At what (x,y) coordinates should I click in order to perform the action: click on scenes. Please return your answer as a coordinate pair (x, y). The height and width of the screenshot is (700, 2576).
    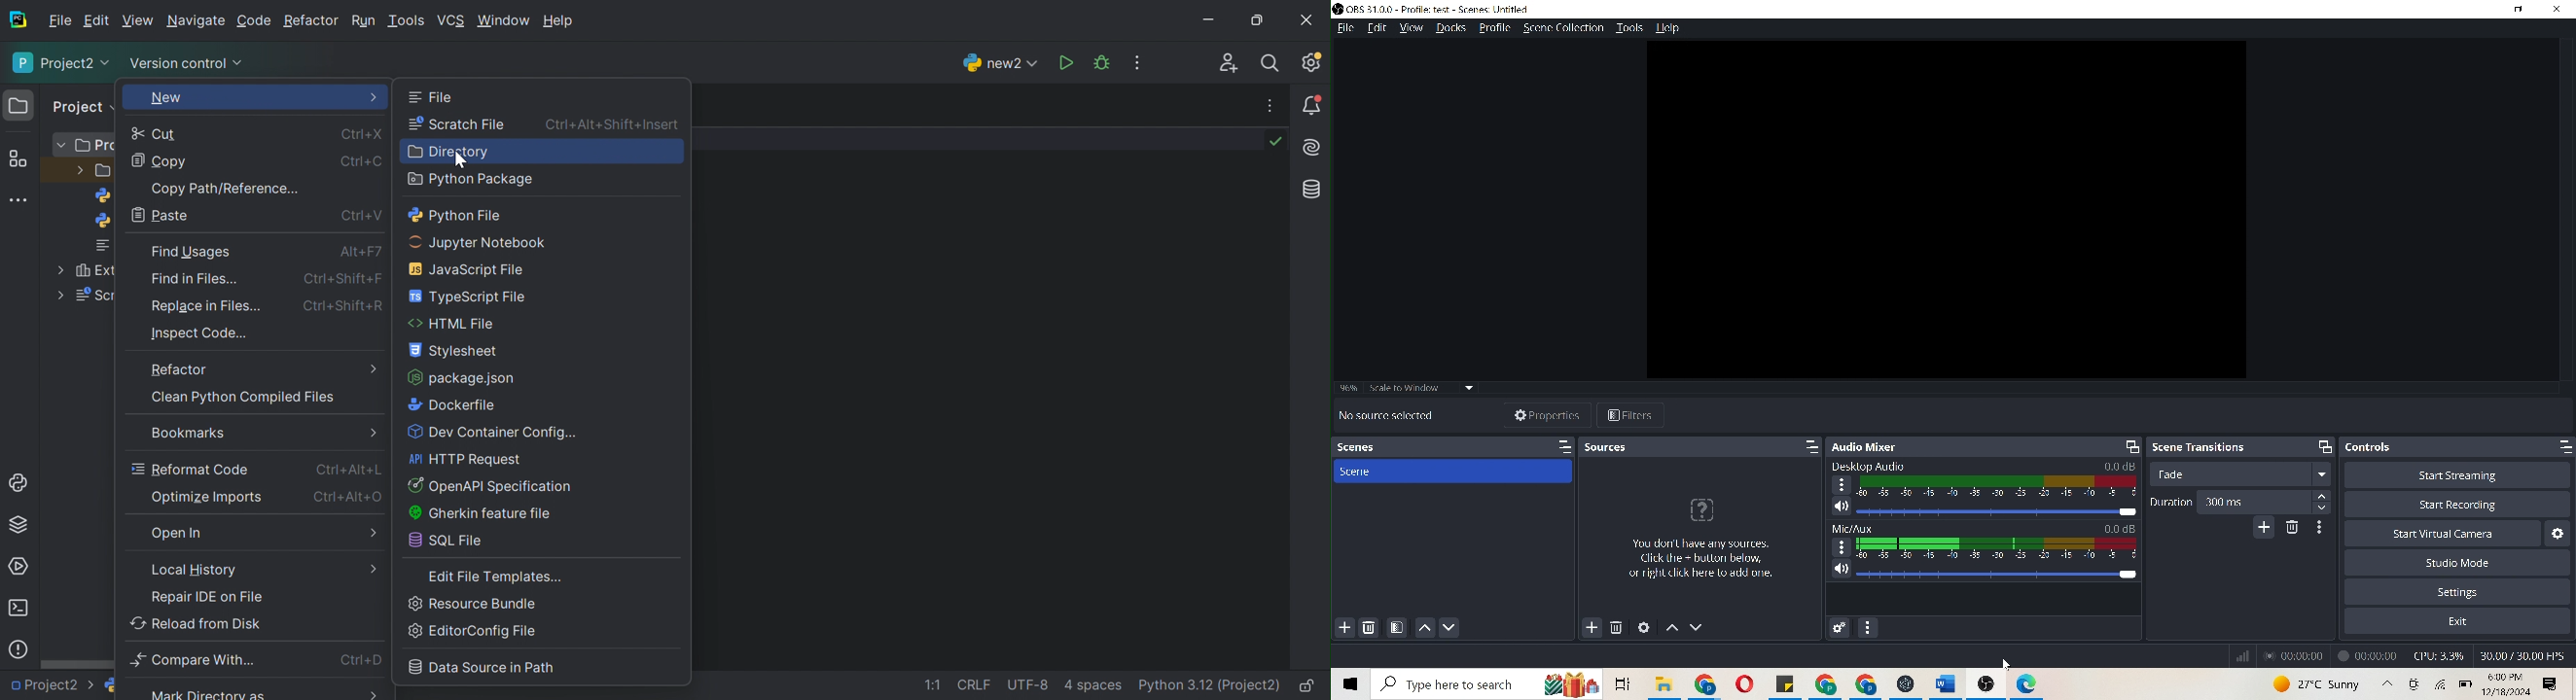
    Looking at the image, I should click on (1377, 447).